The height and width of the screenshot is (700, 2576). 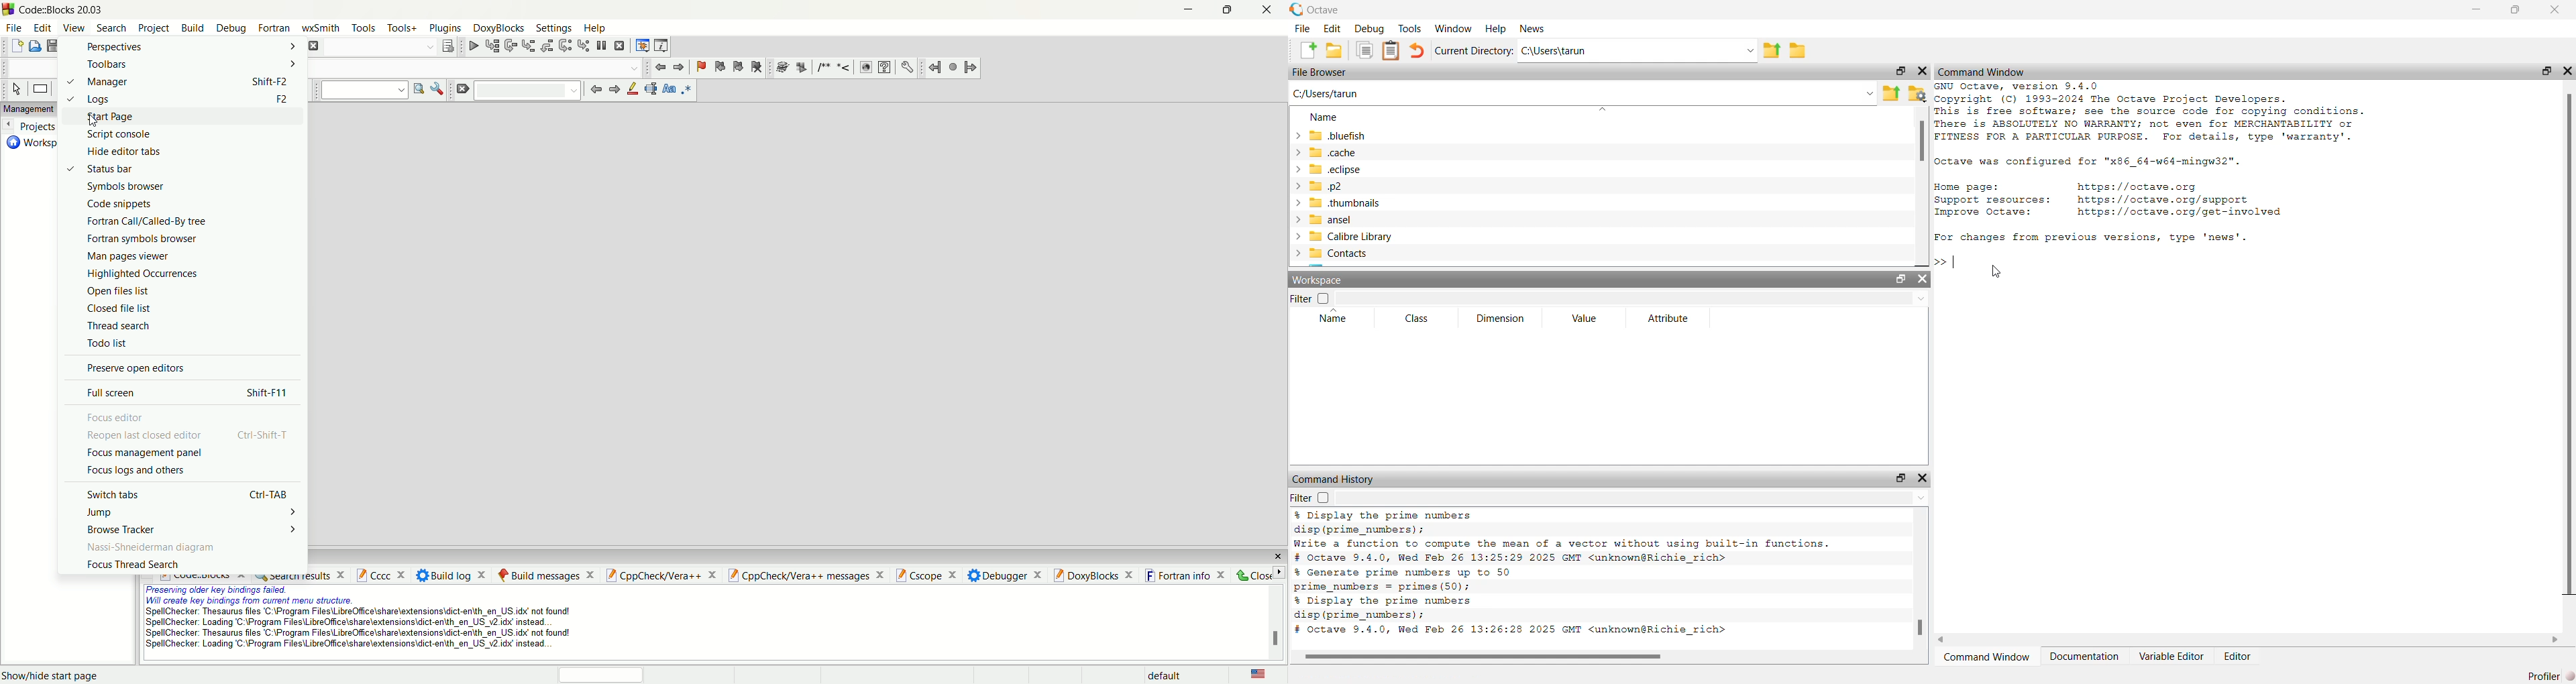 I want to click on script console, so click(x=119, y=135).